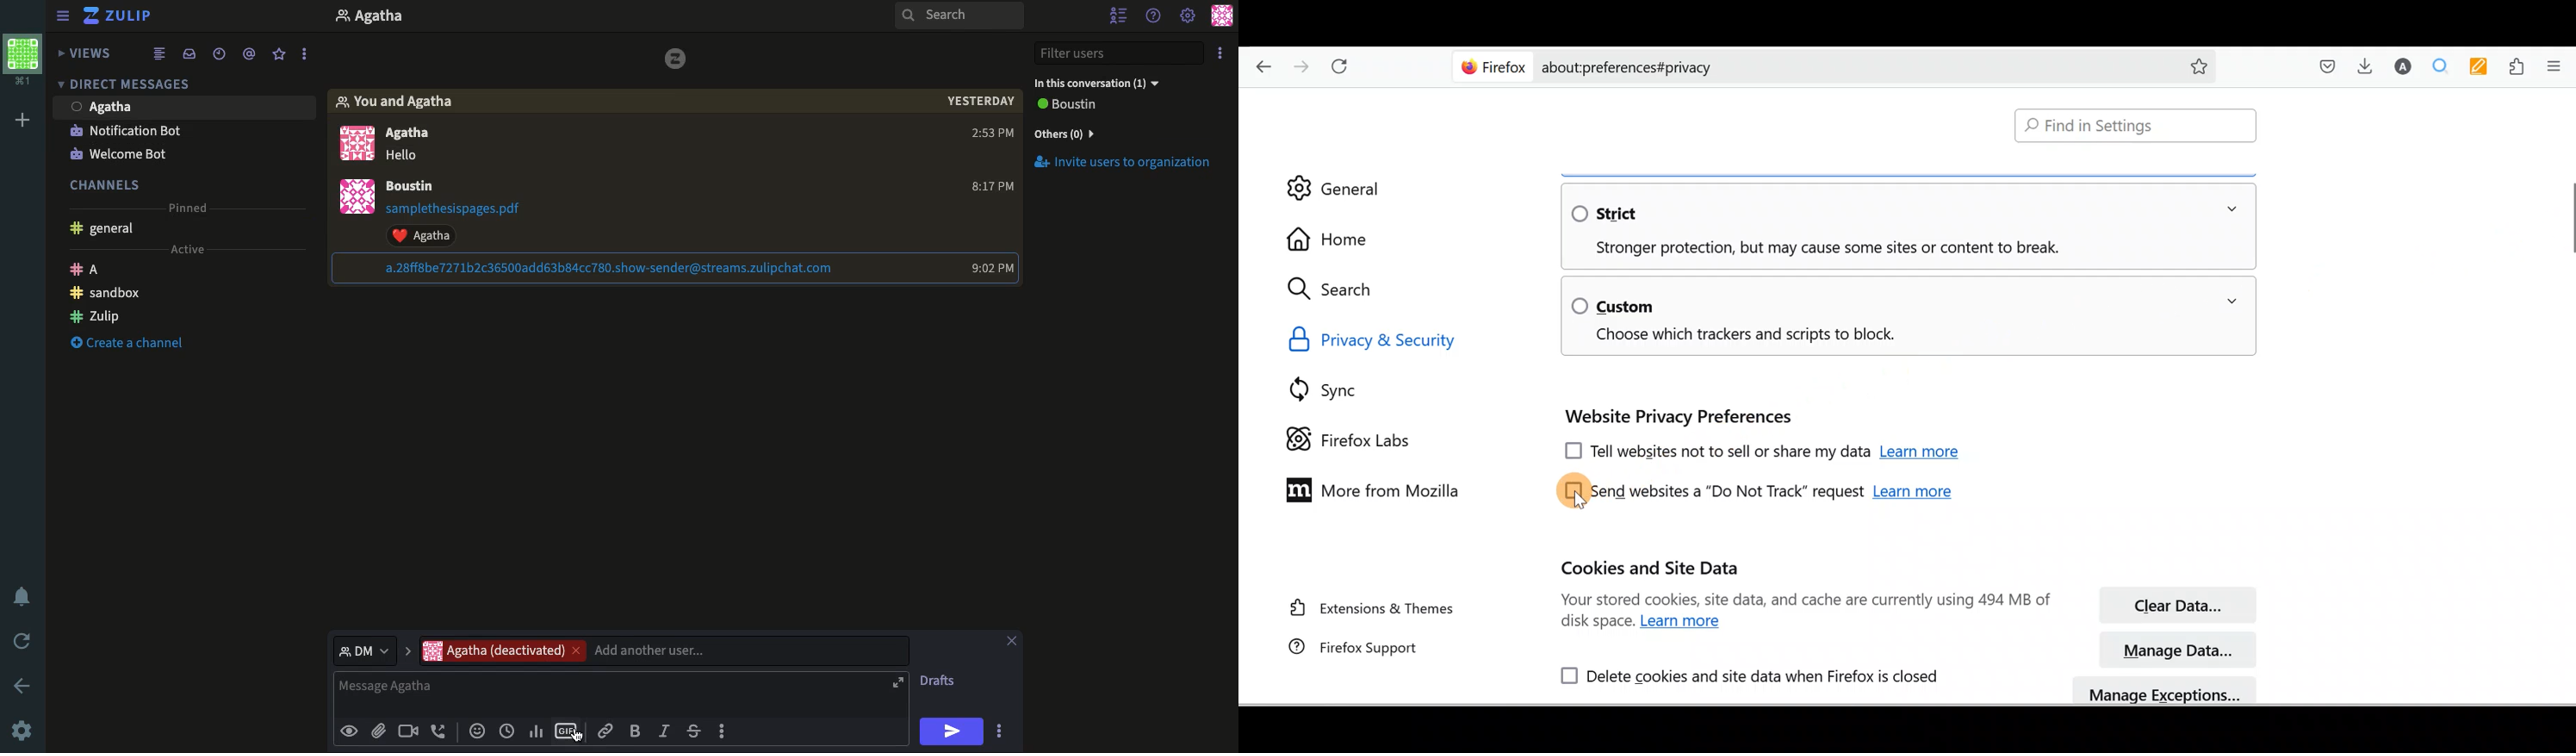 The image size is (2576, 756). I want to click on add to favorites, so click(2200, 68).